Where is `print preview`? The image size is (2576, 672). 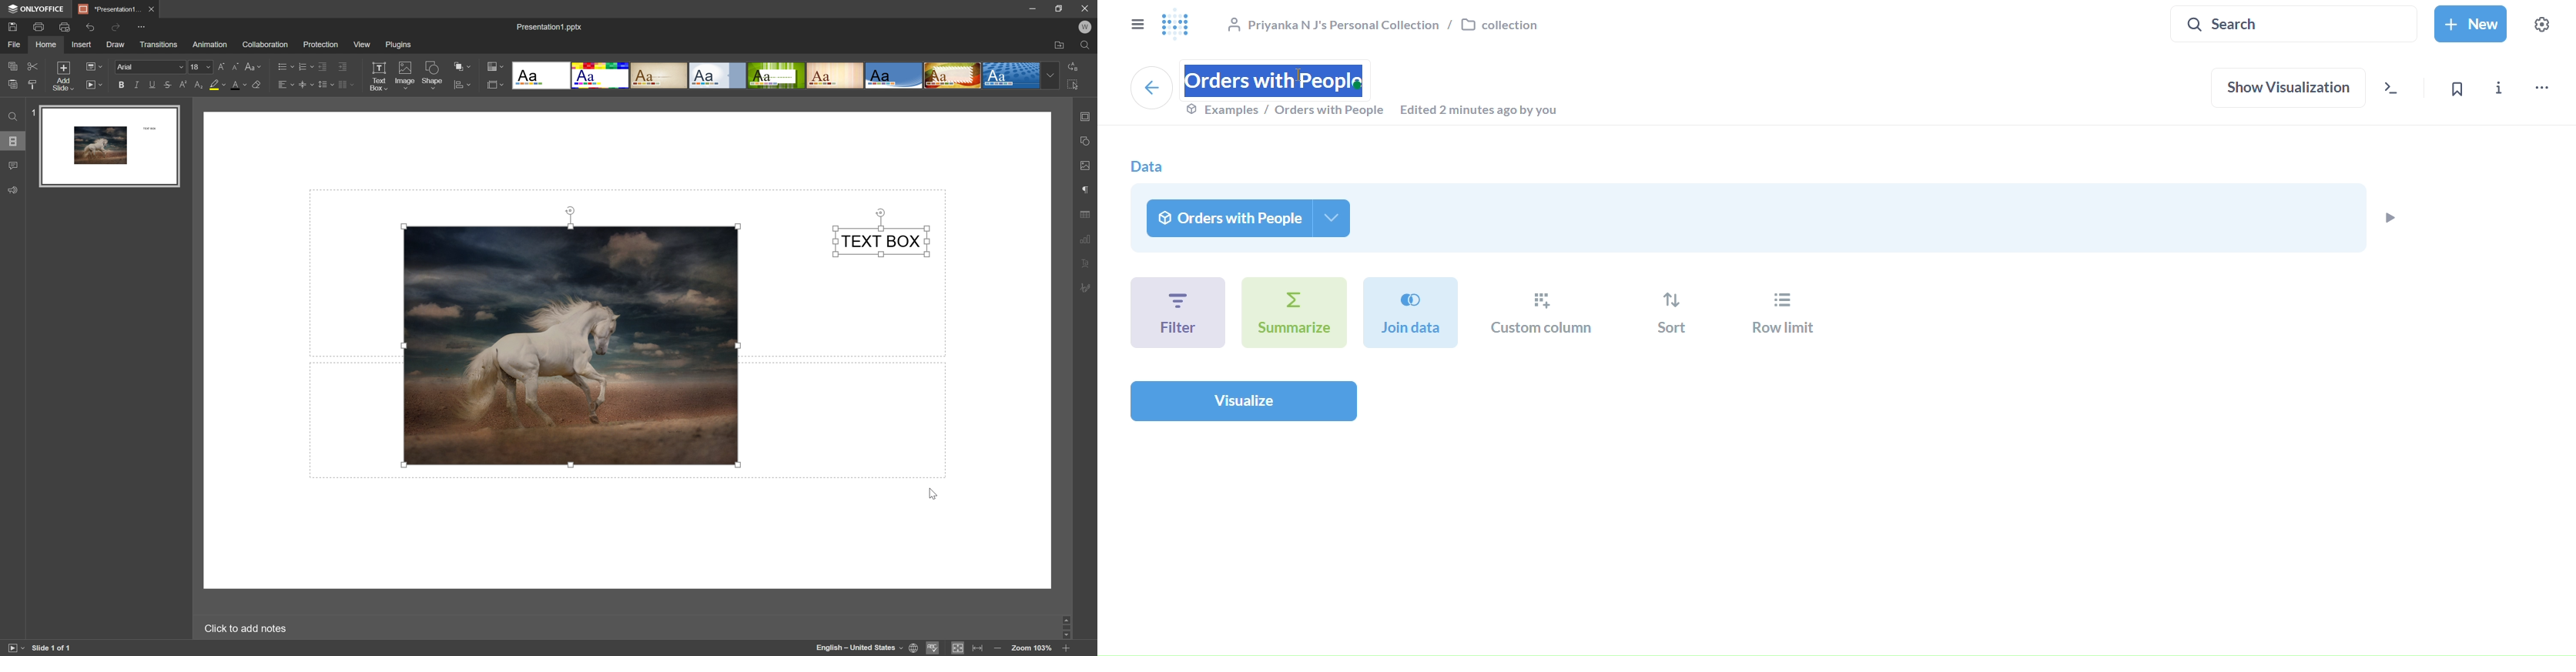 print preview is located at coordinates (65, 26).